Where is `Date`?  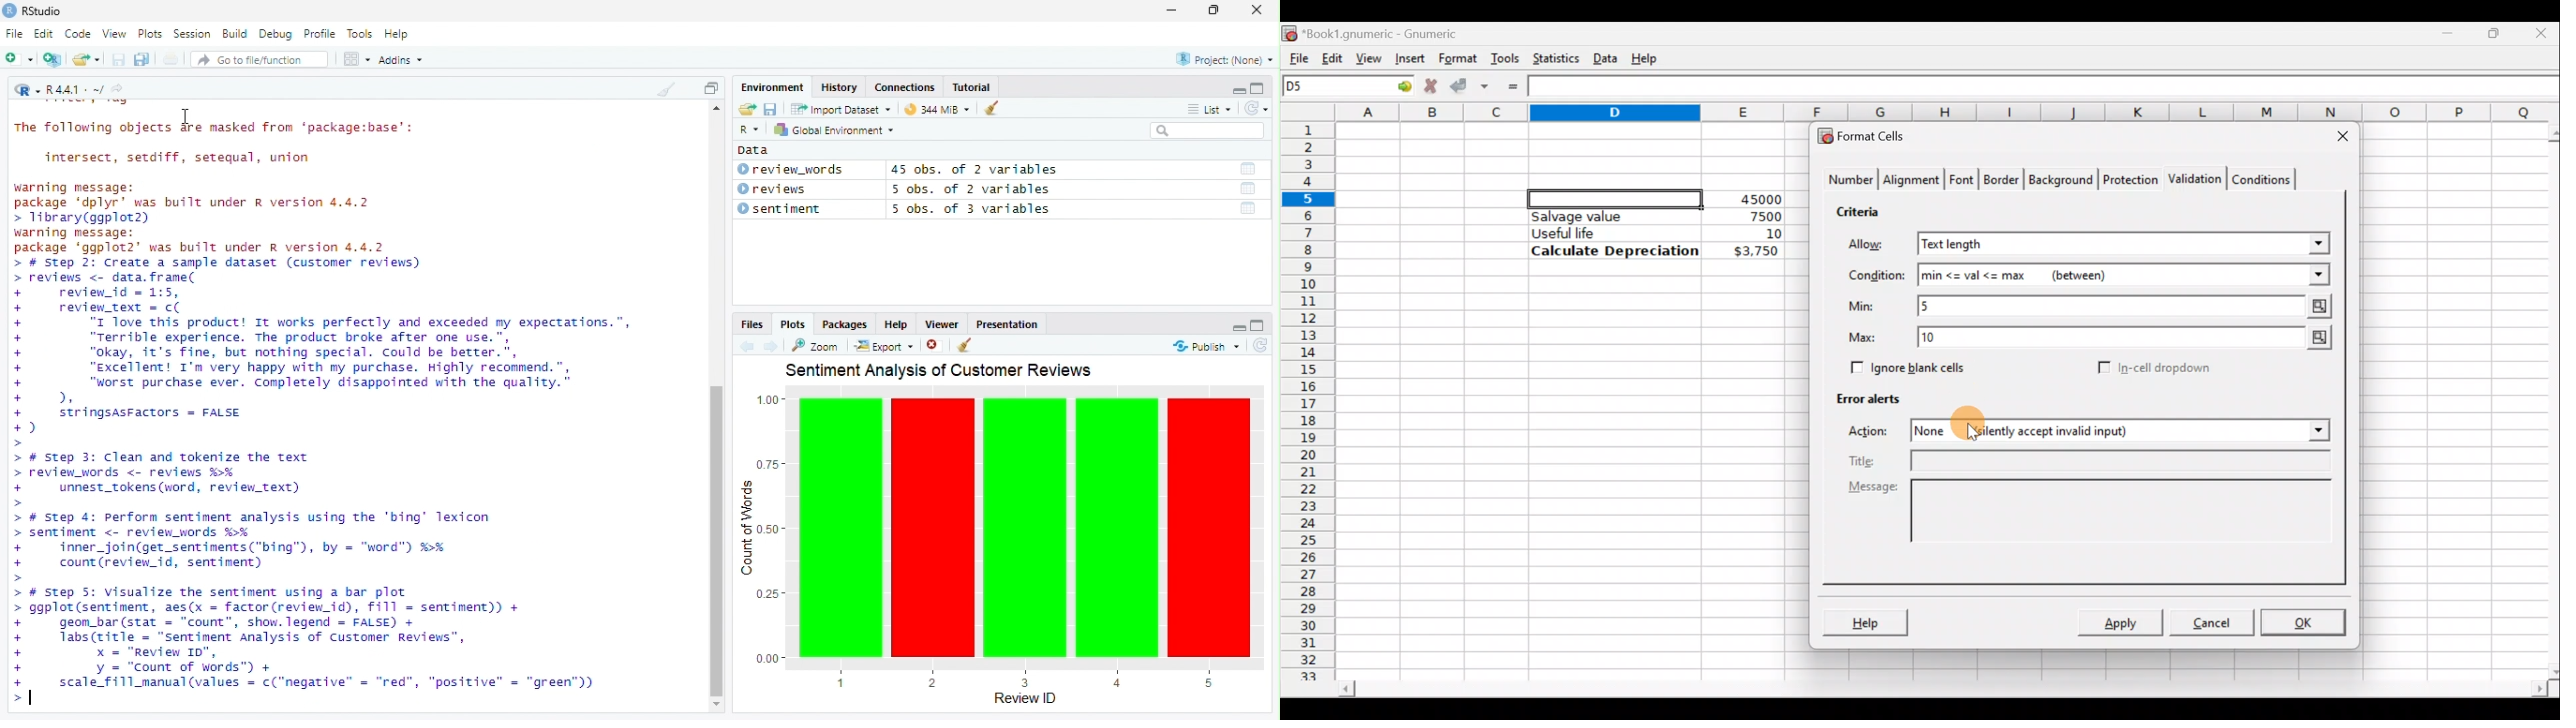 Date is located at coordinates (1251, 211).